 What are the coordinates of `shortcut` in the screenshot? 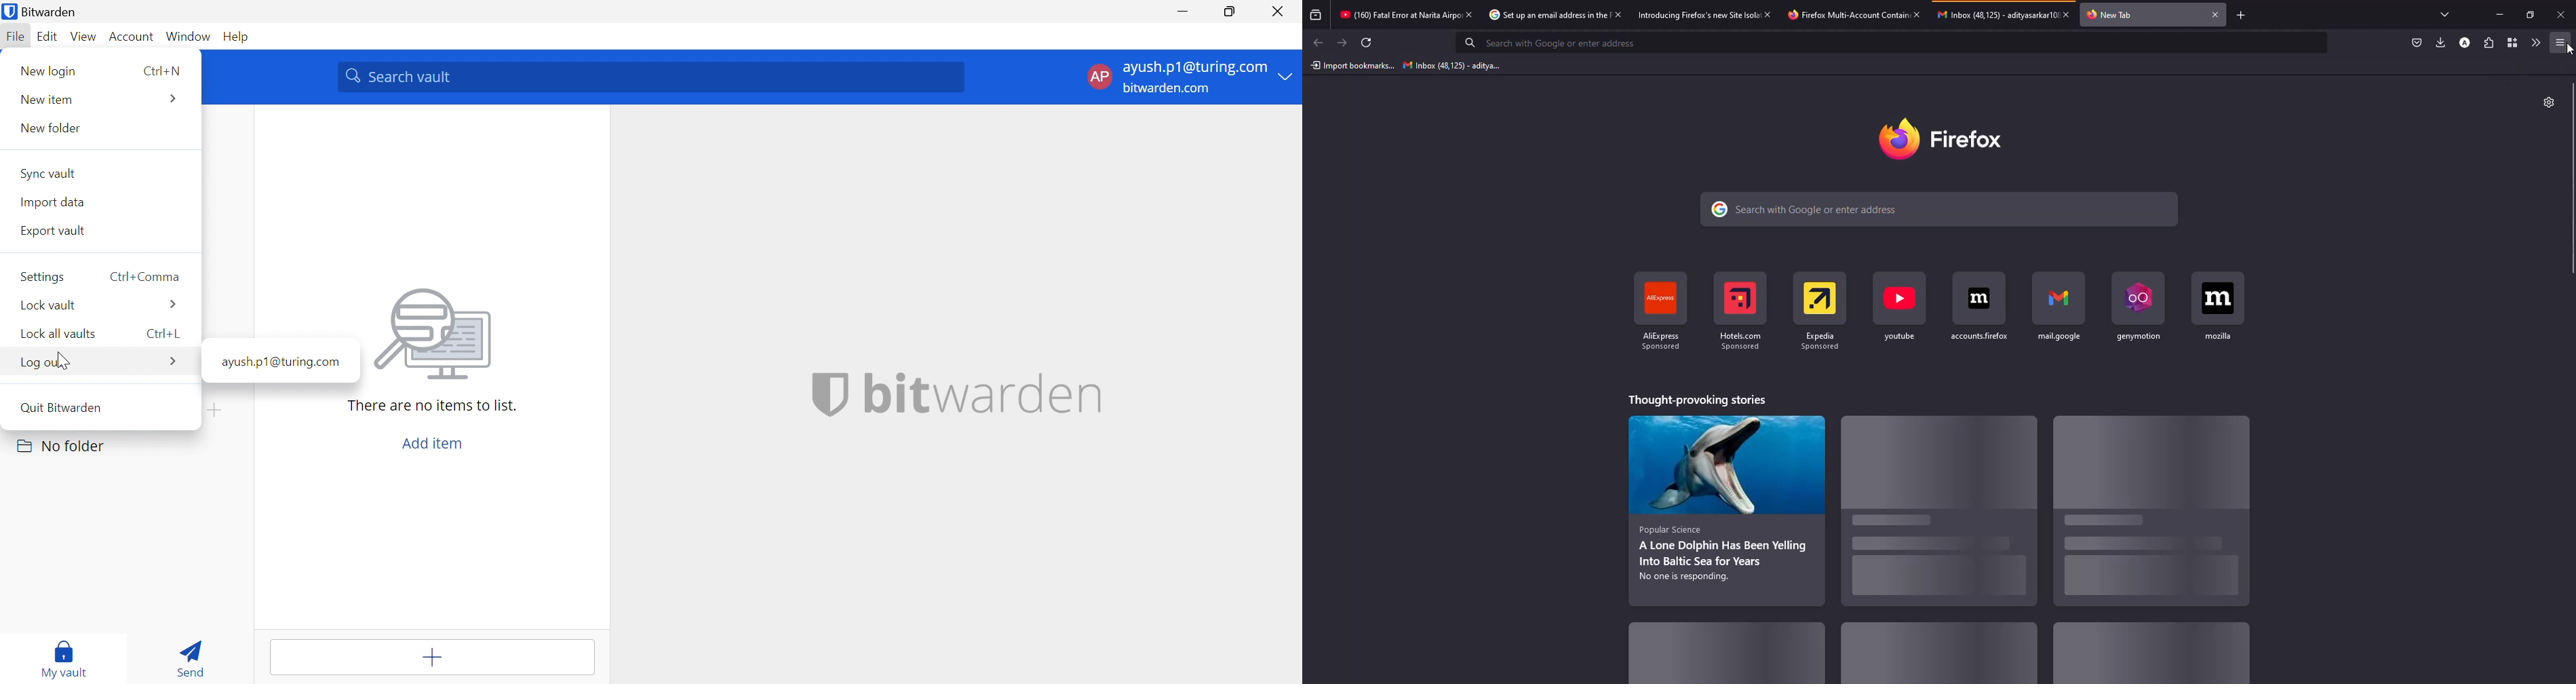 It's located at (1744, 307).